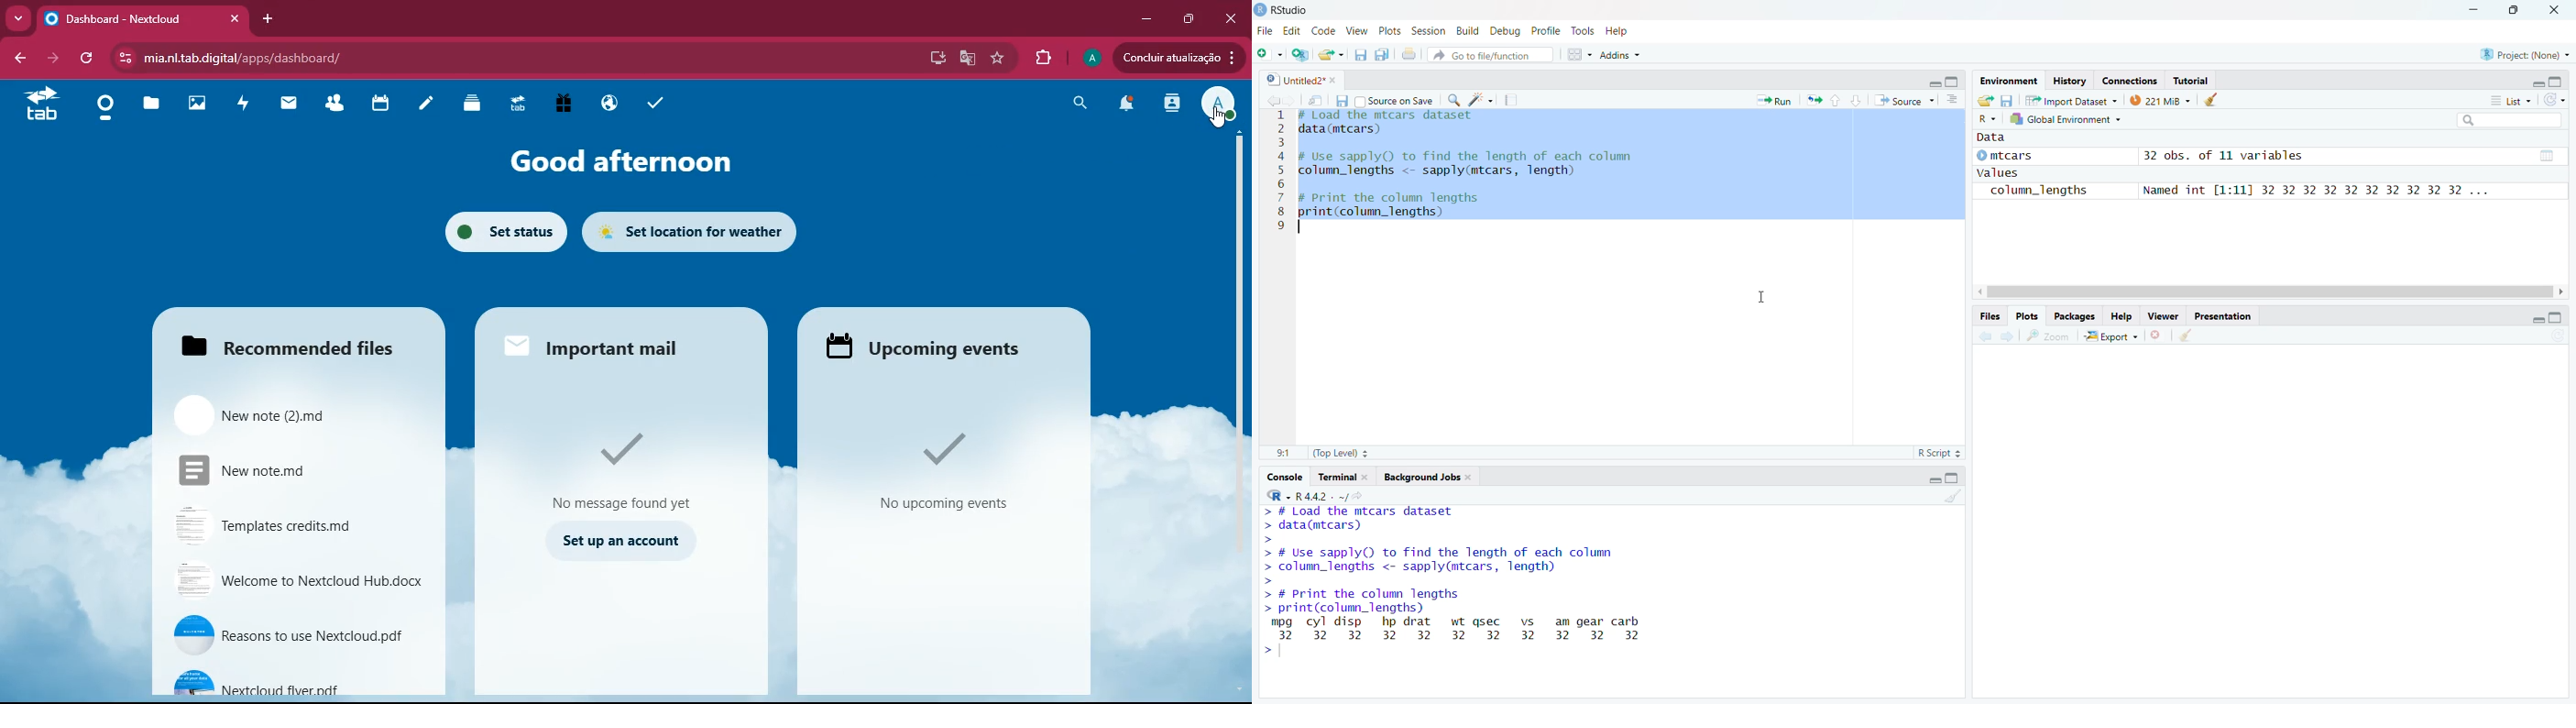 The image size is (2576, 728). What do you see at coordinates (1934, 478) in the screenshot?
I see `Hide` at bounding box center [1934, 478].